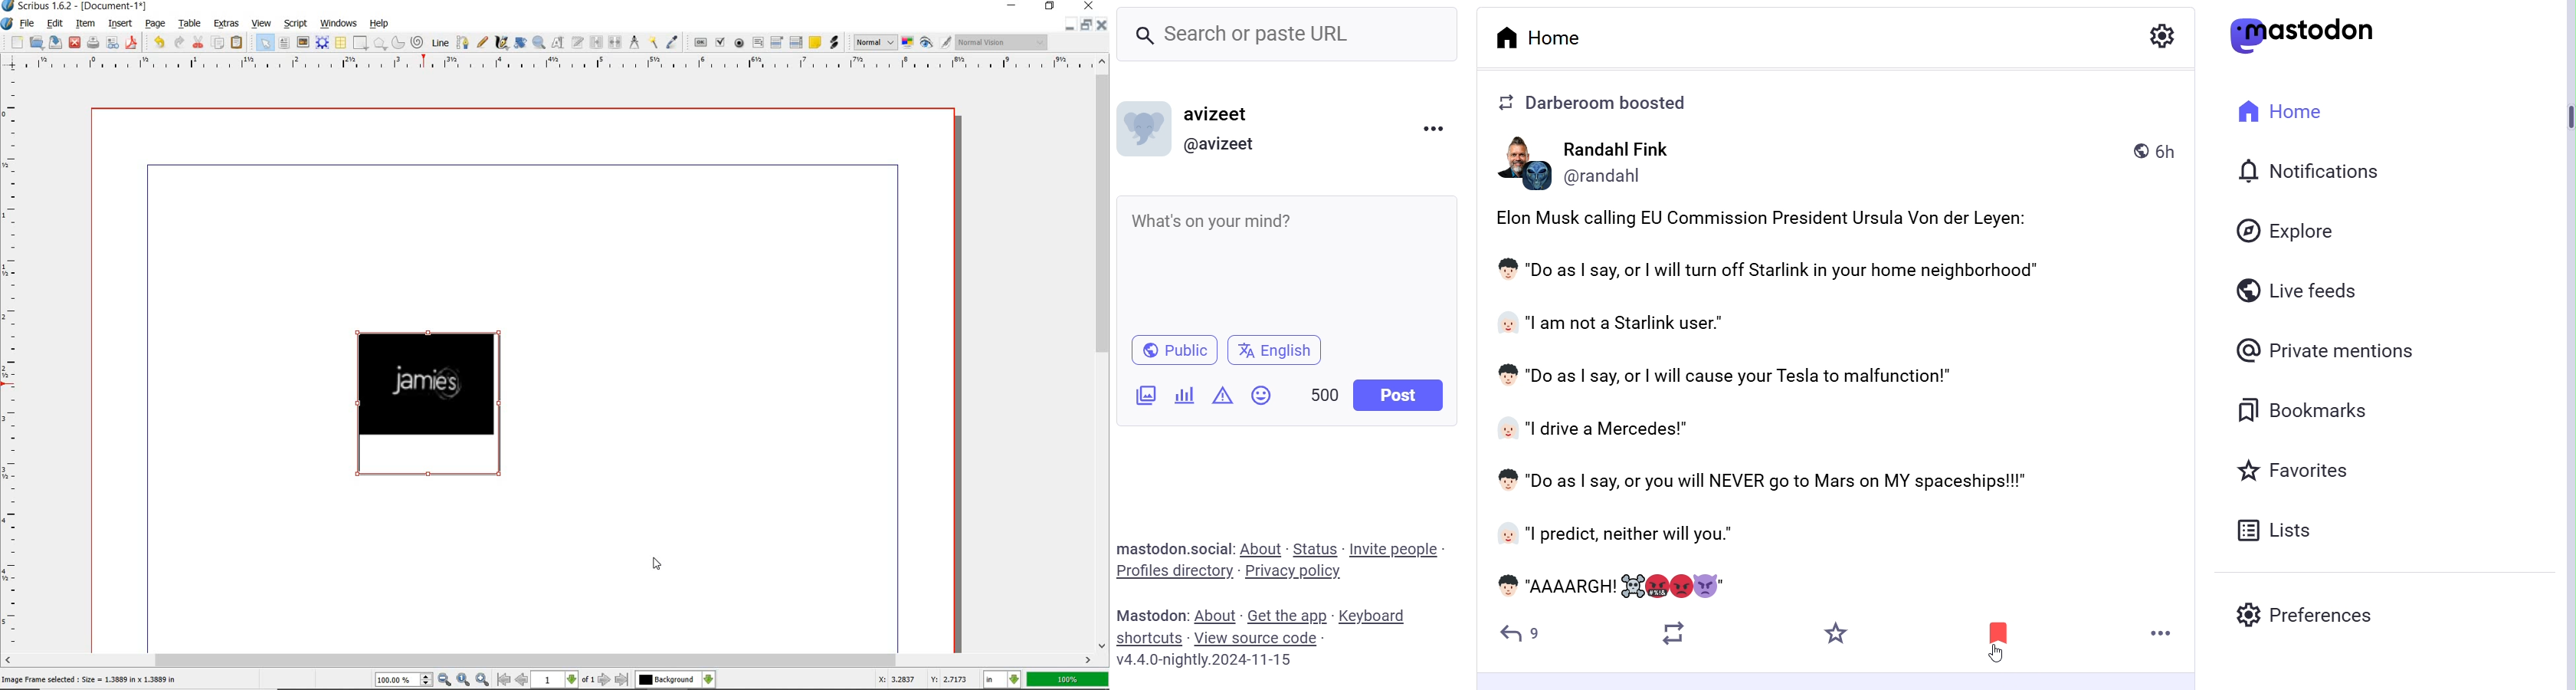 Image resolution: width=2576 pixels, height=700 pixels. I want to click on Content Warning, so click(1222, 396).